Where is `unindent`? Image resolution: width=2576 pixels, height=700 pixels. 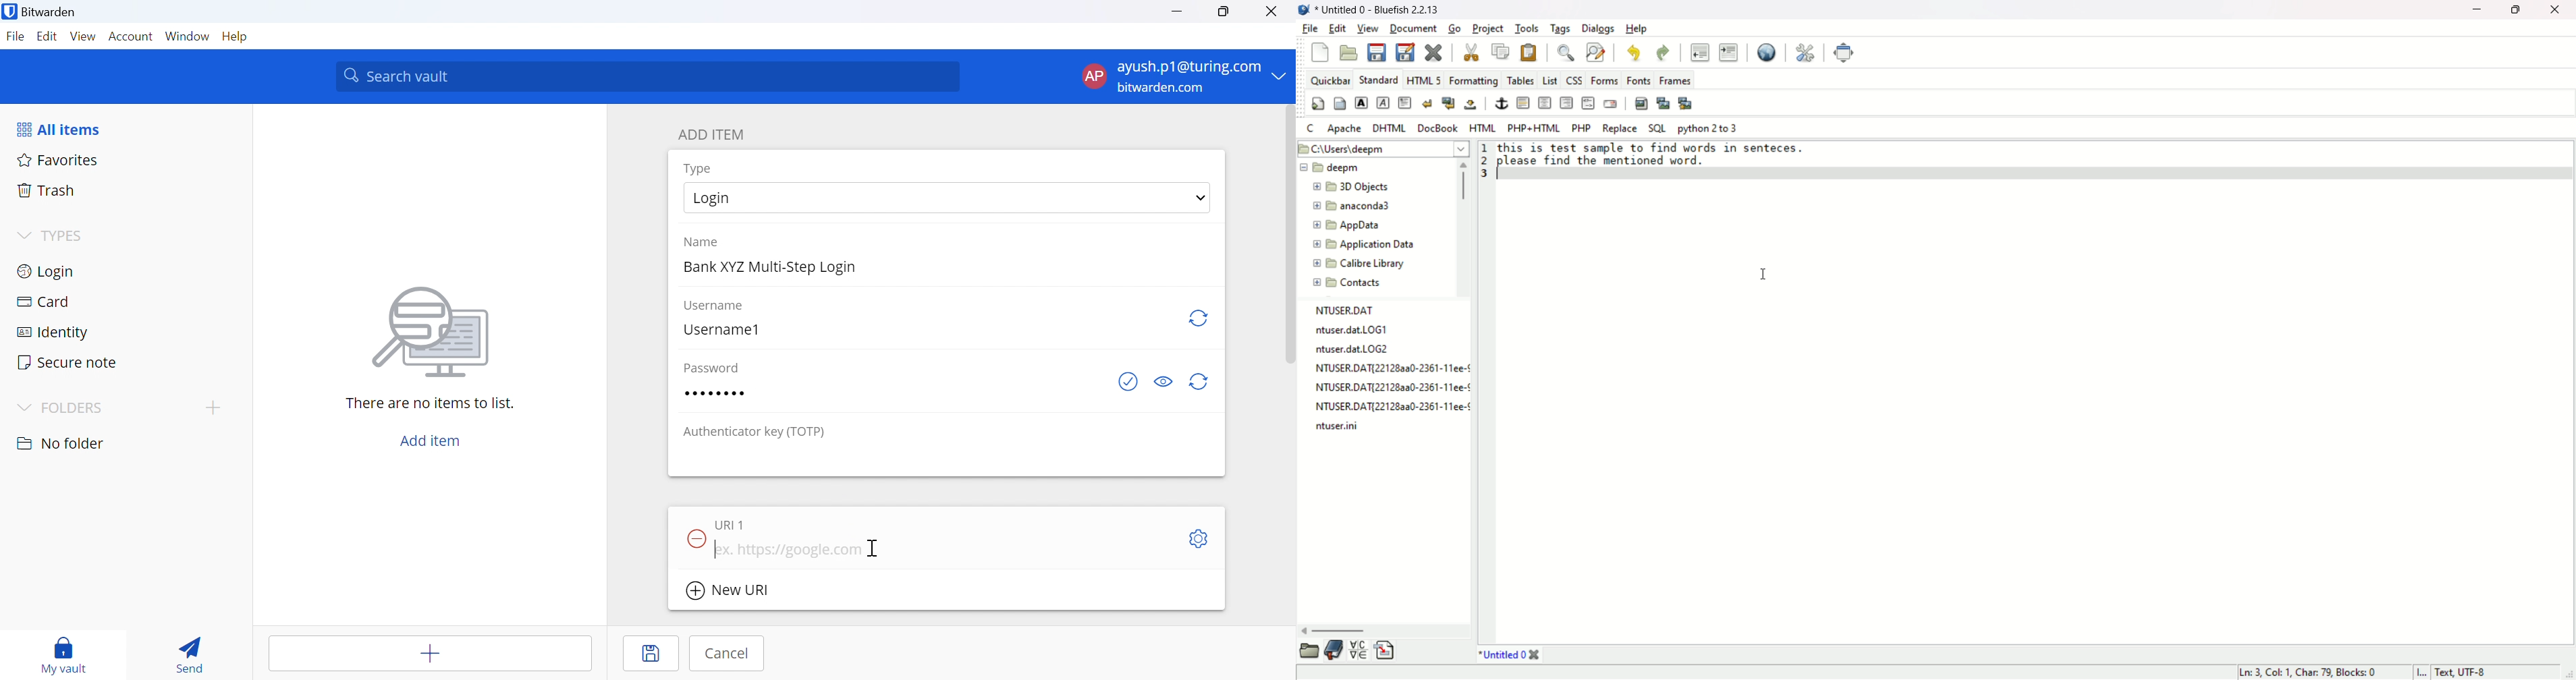
unindent is located at coordinates (1699, 51).